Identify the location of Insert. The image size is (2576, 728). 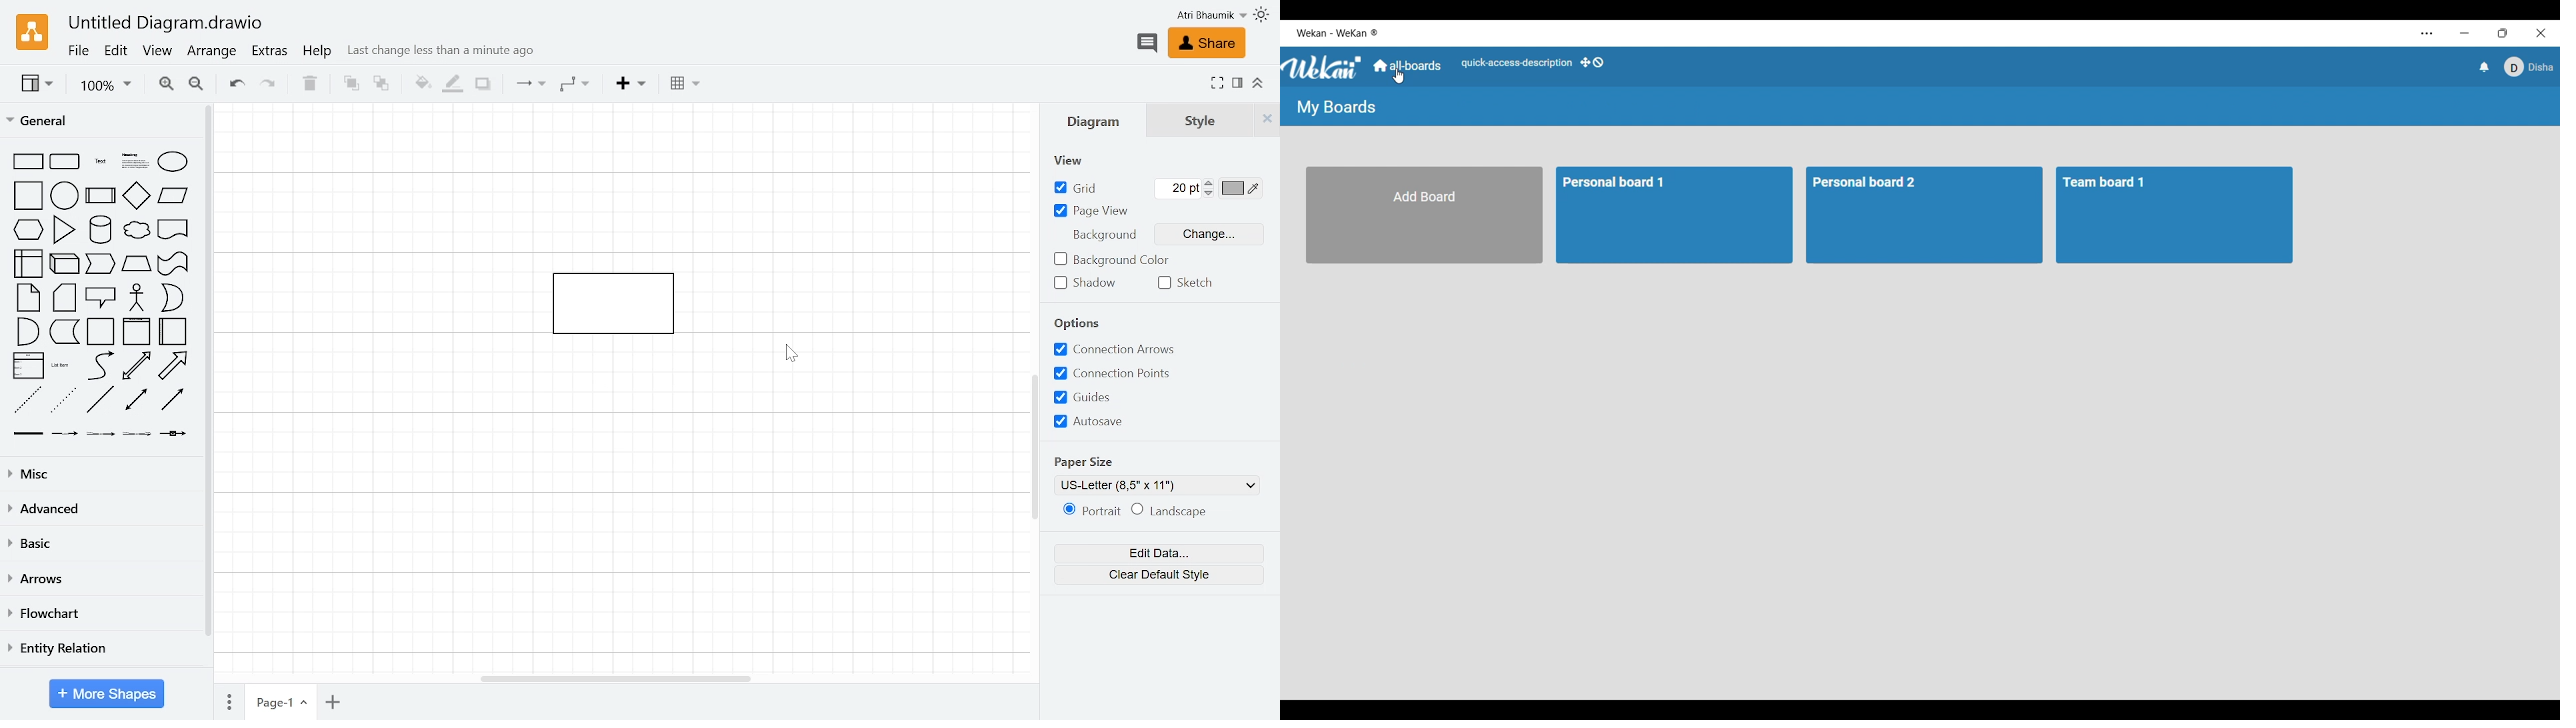
(630, 84).